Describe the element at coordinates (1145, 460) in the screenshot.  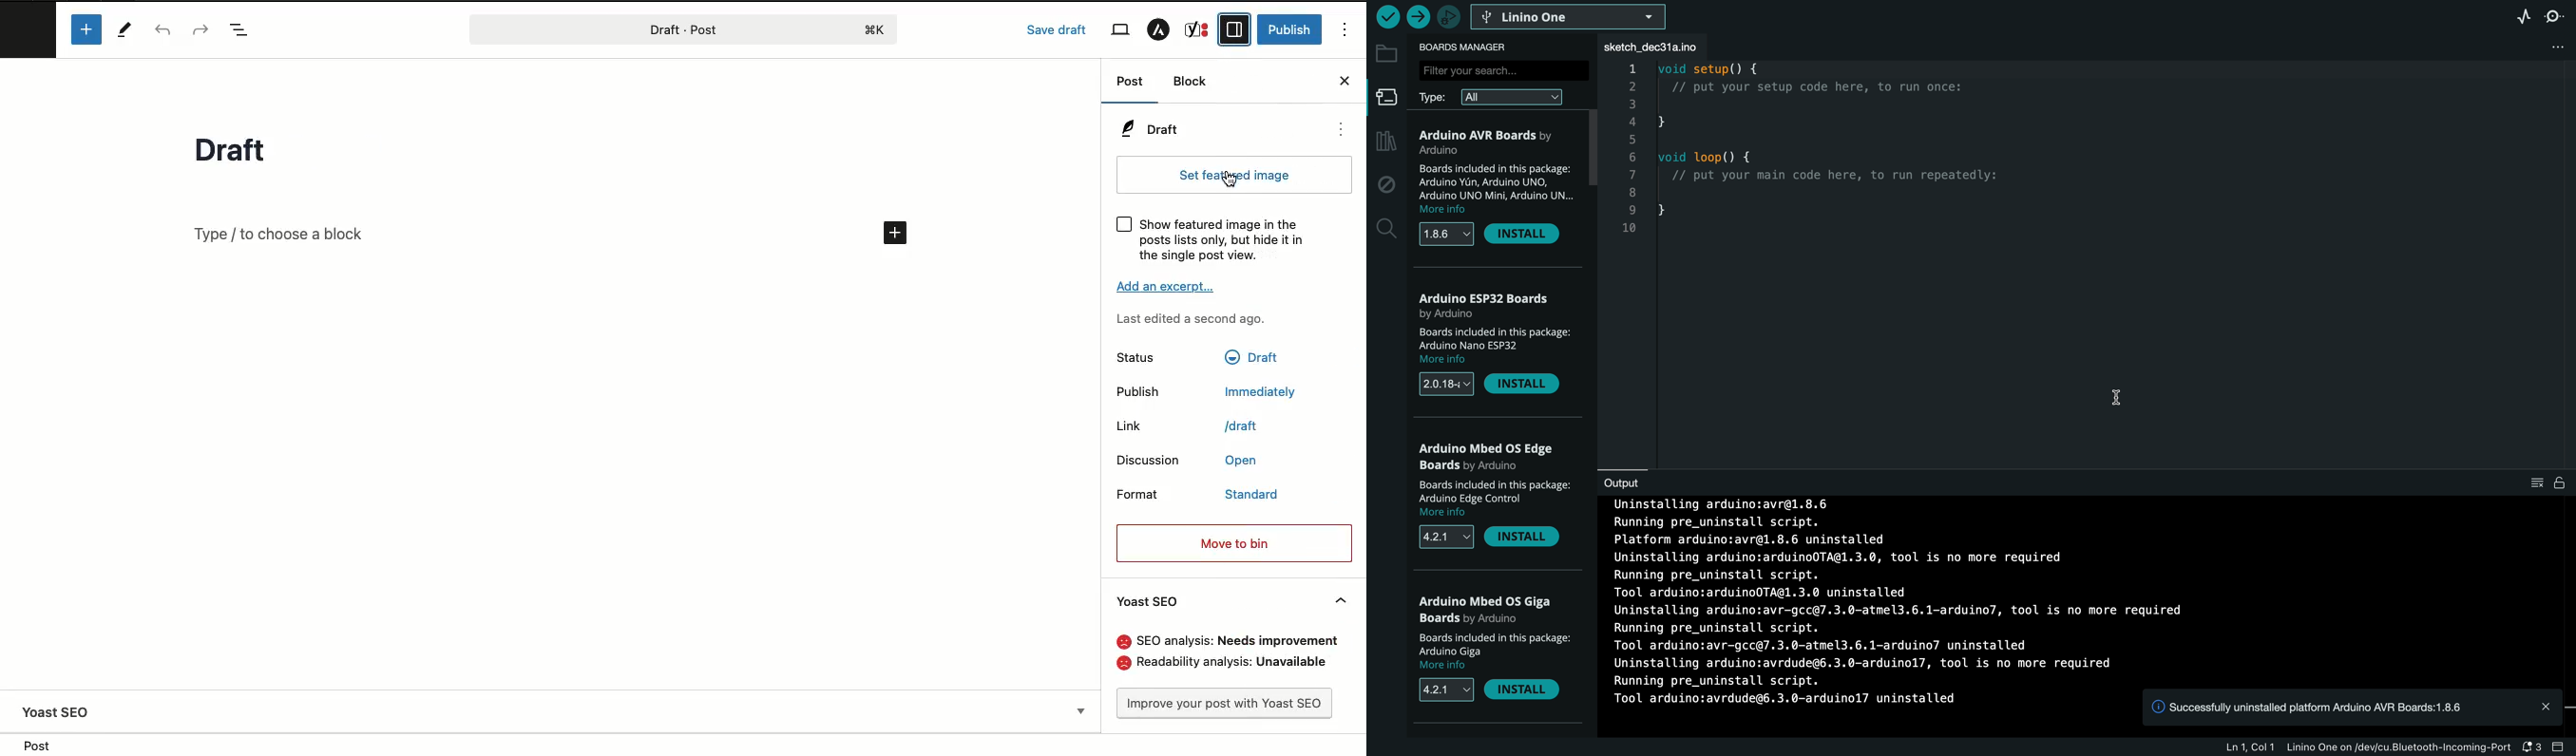
I see `Discussion` at that location.